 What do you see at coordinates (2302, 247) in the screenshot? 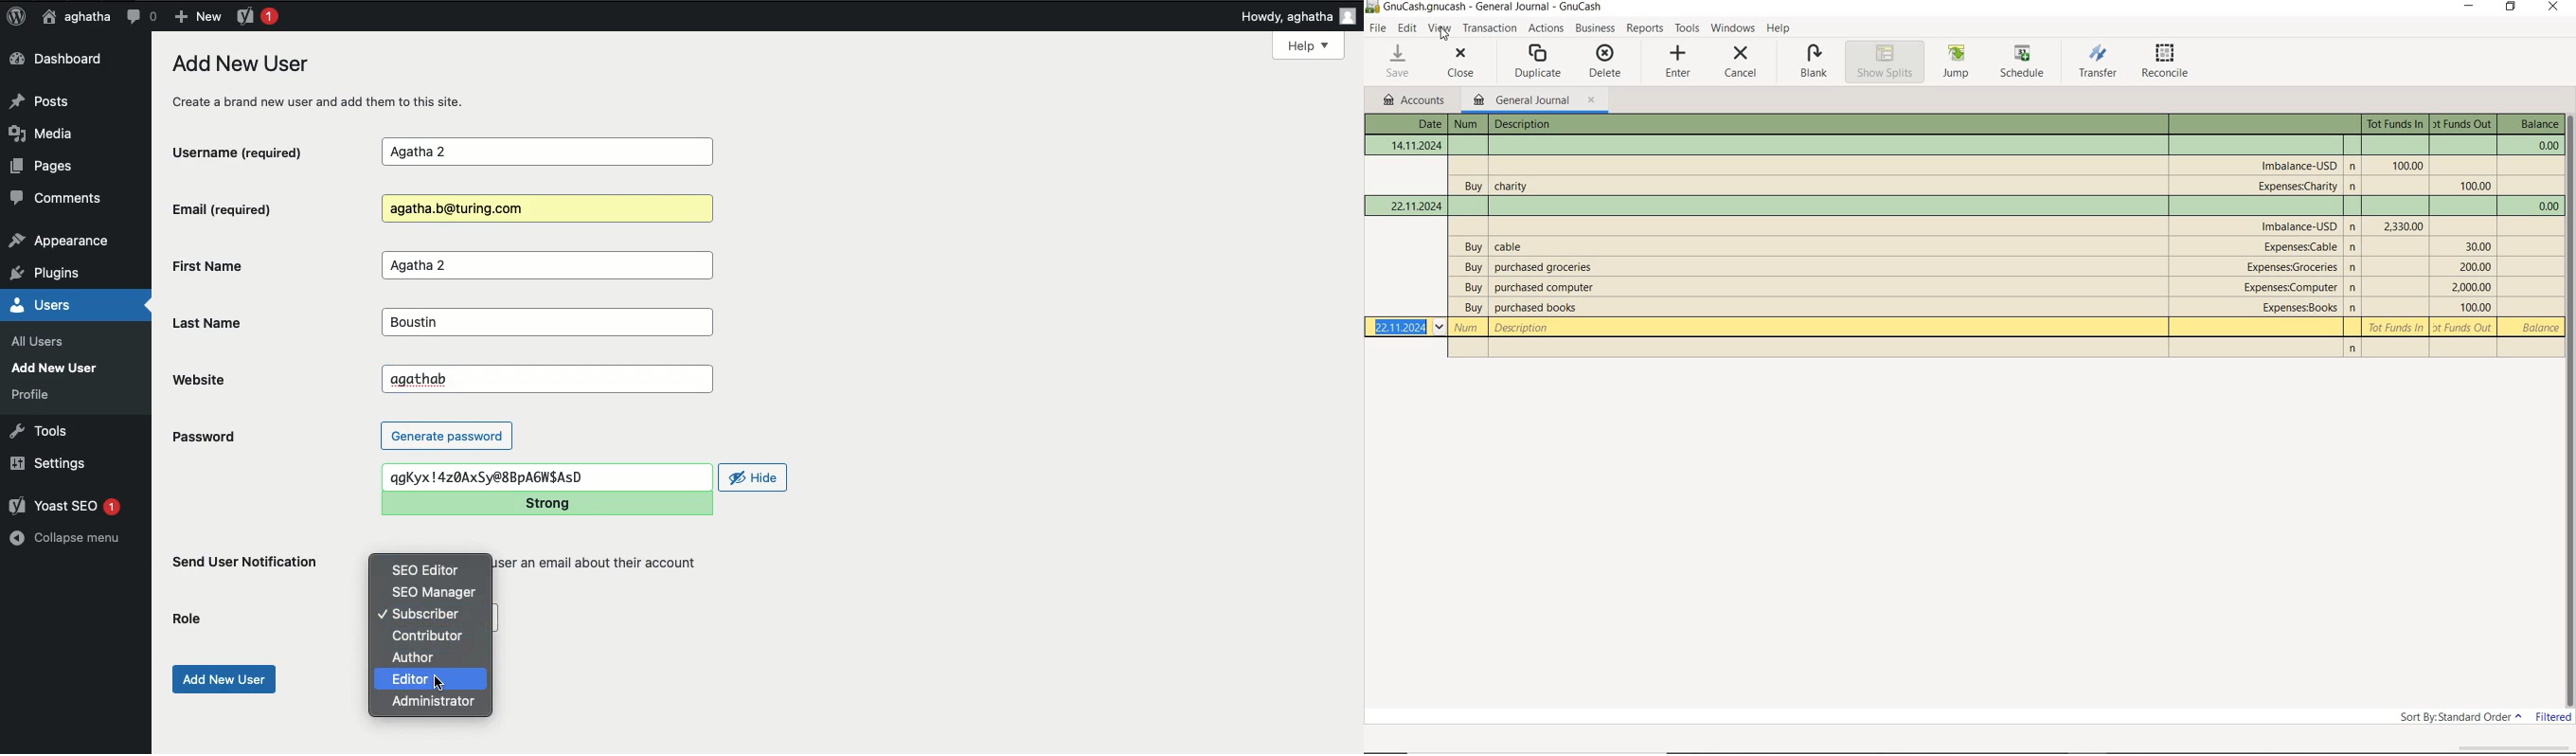
I see `account` at bounding box center [2302, 247].